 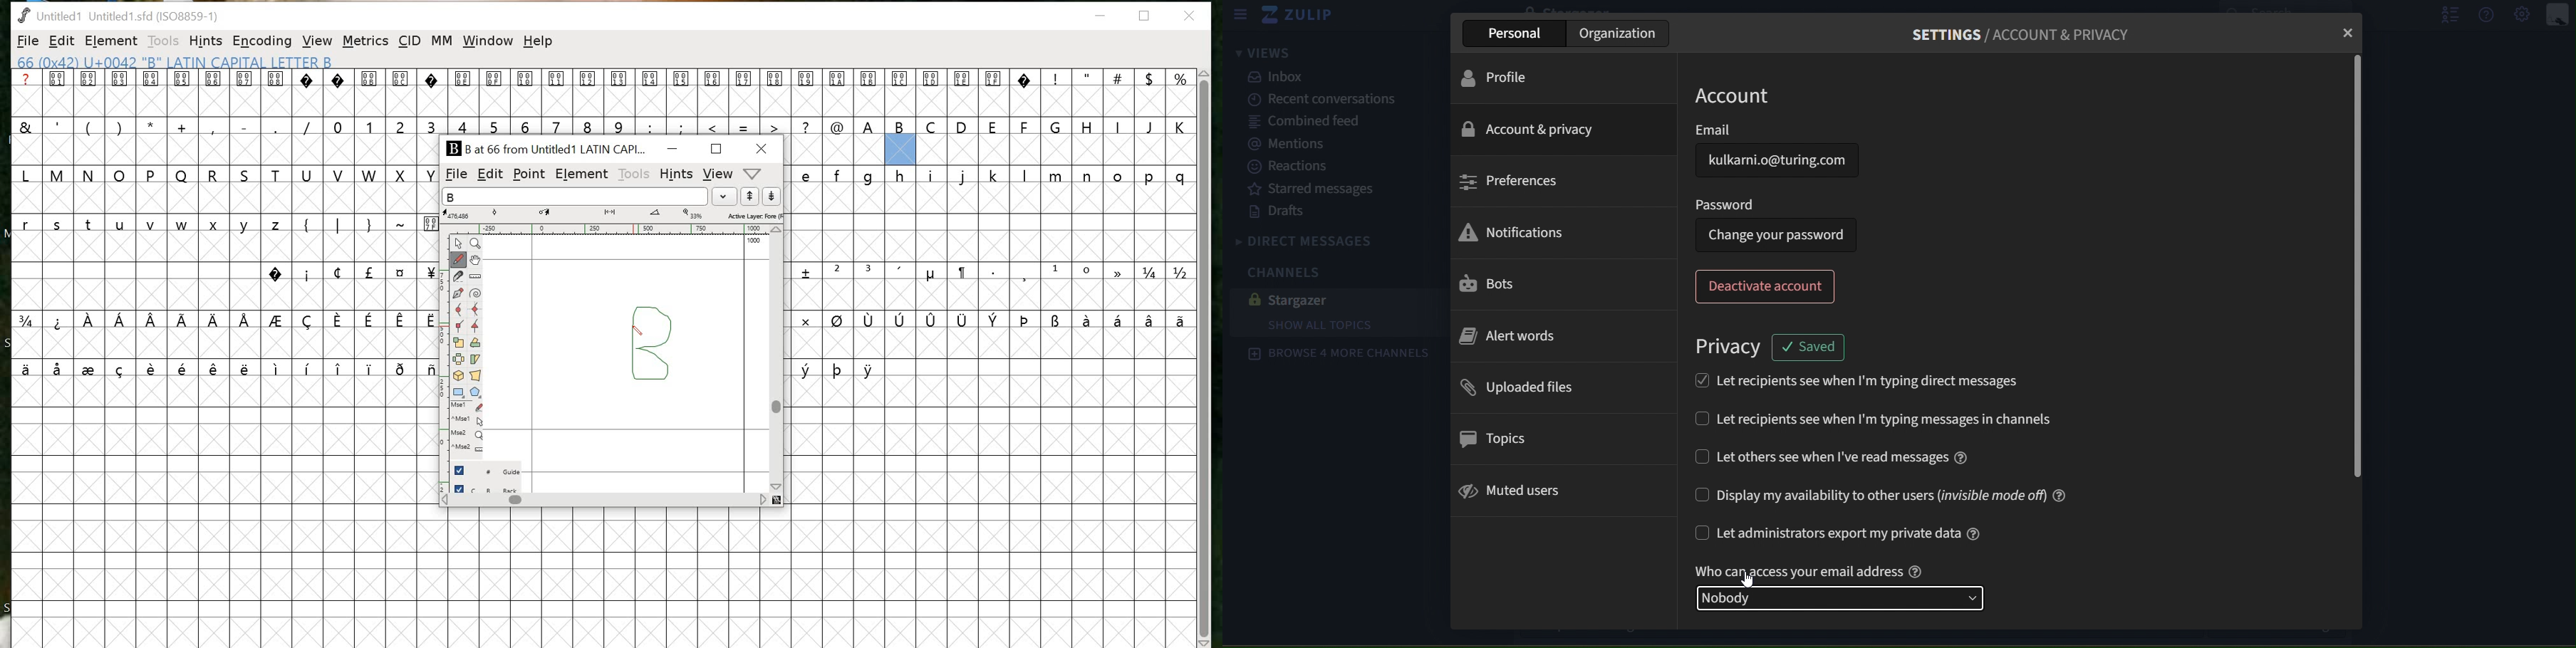 What do you see at coordinates (178, 62) in the screenshot?
I see ` 66 (0x42) U+0042 "B" LATIN CAPITAL LETTER B` at bounding box center [178, 62].